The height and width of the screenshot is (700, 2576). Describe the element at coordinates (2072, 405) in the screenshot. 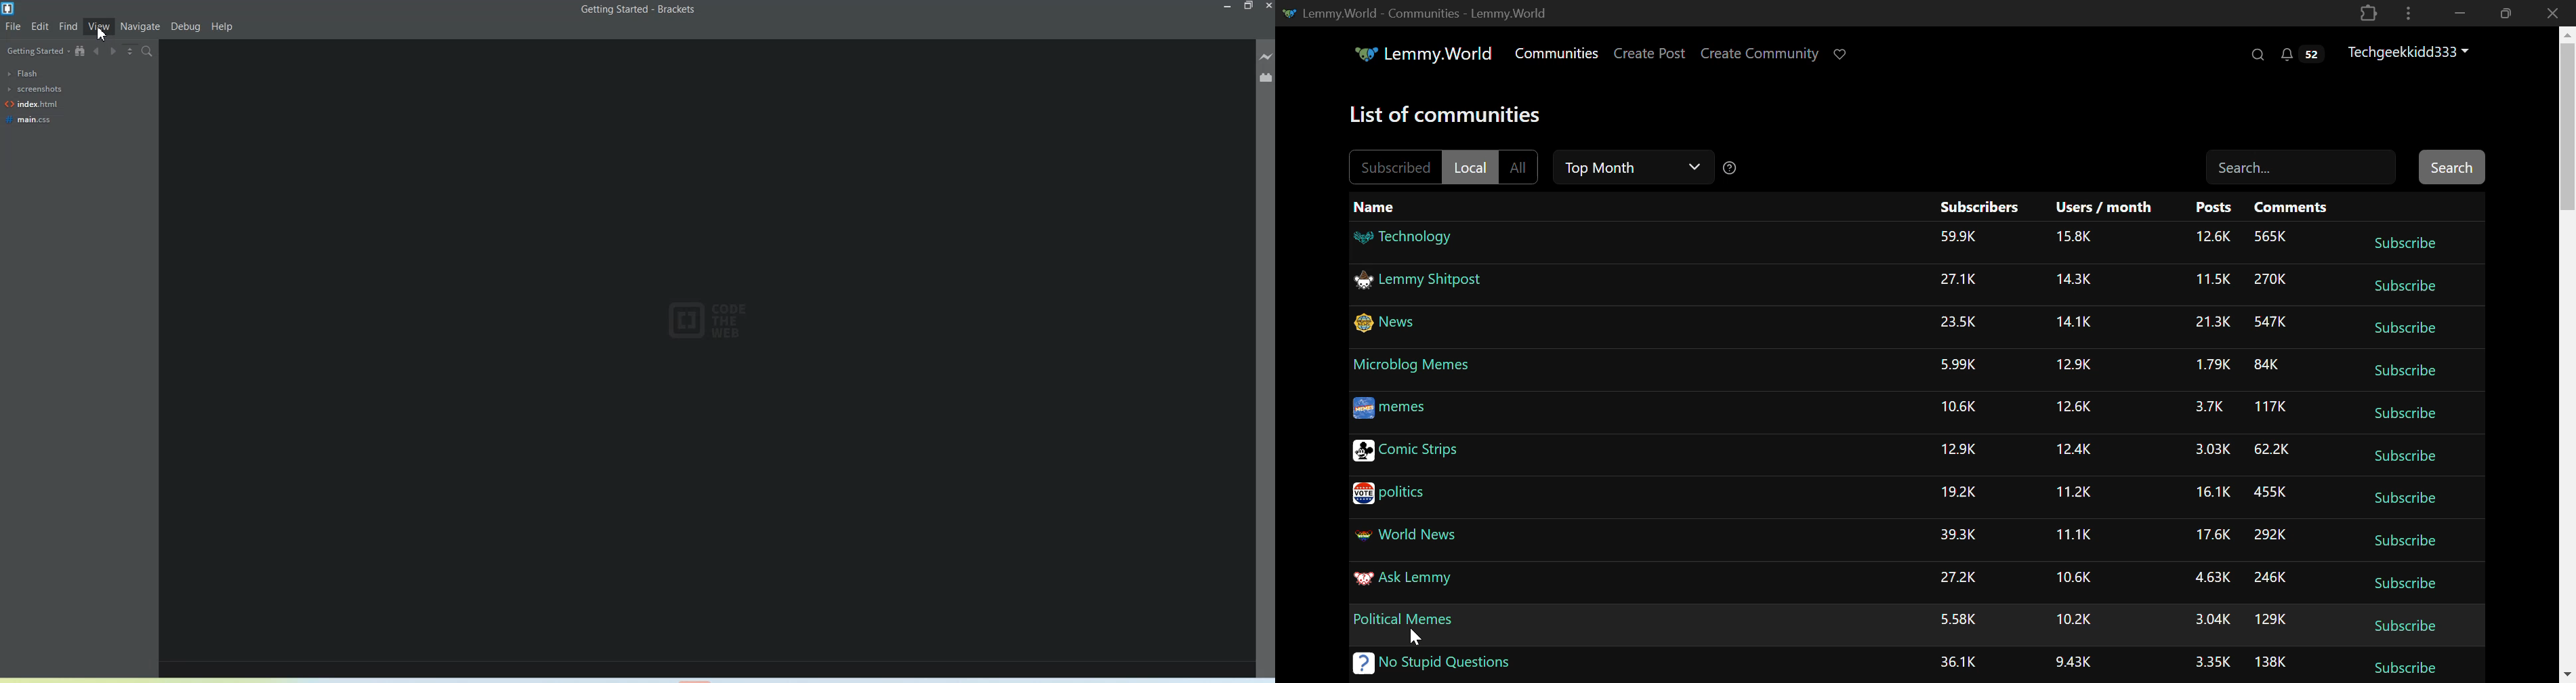

I see `Amount` at that location.